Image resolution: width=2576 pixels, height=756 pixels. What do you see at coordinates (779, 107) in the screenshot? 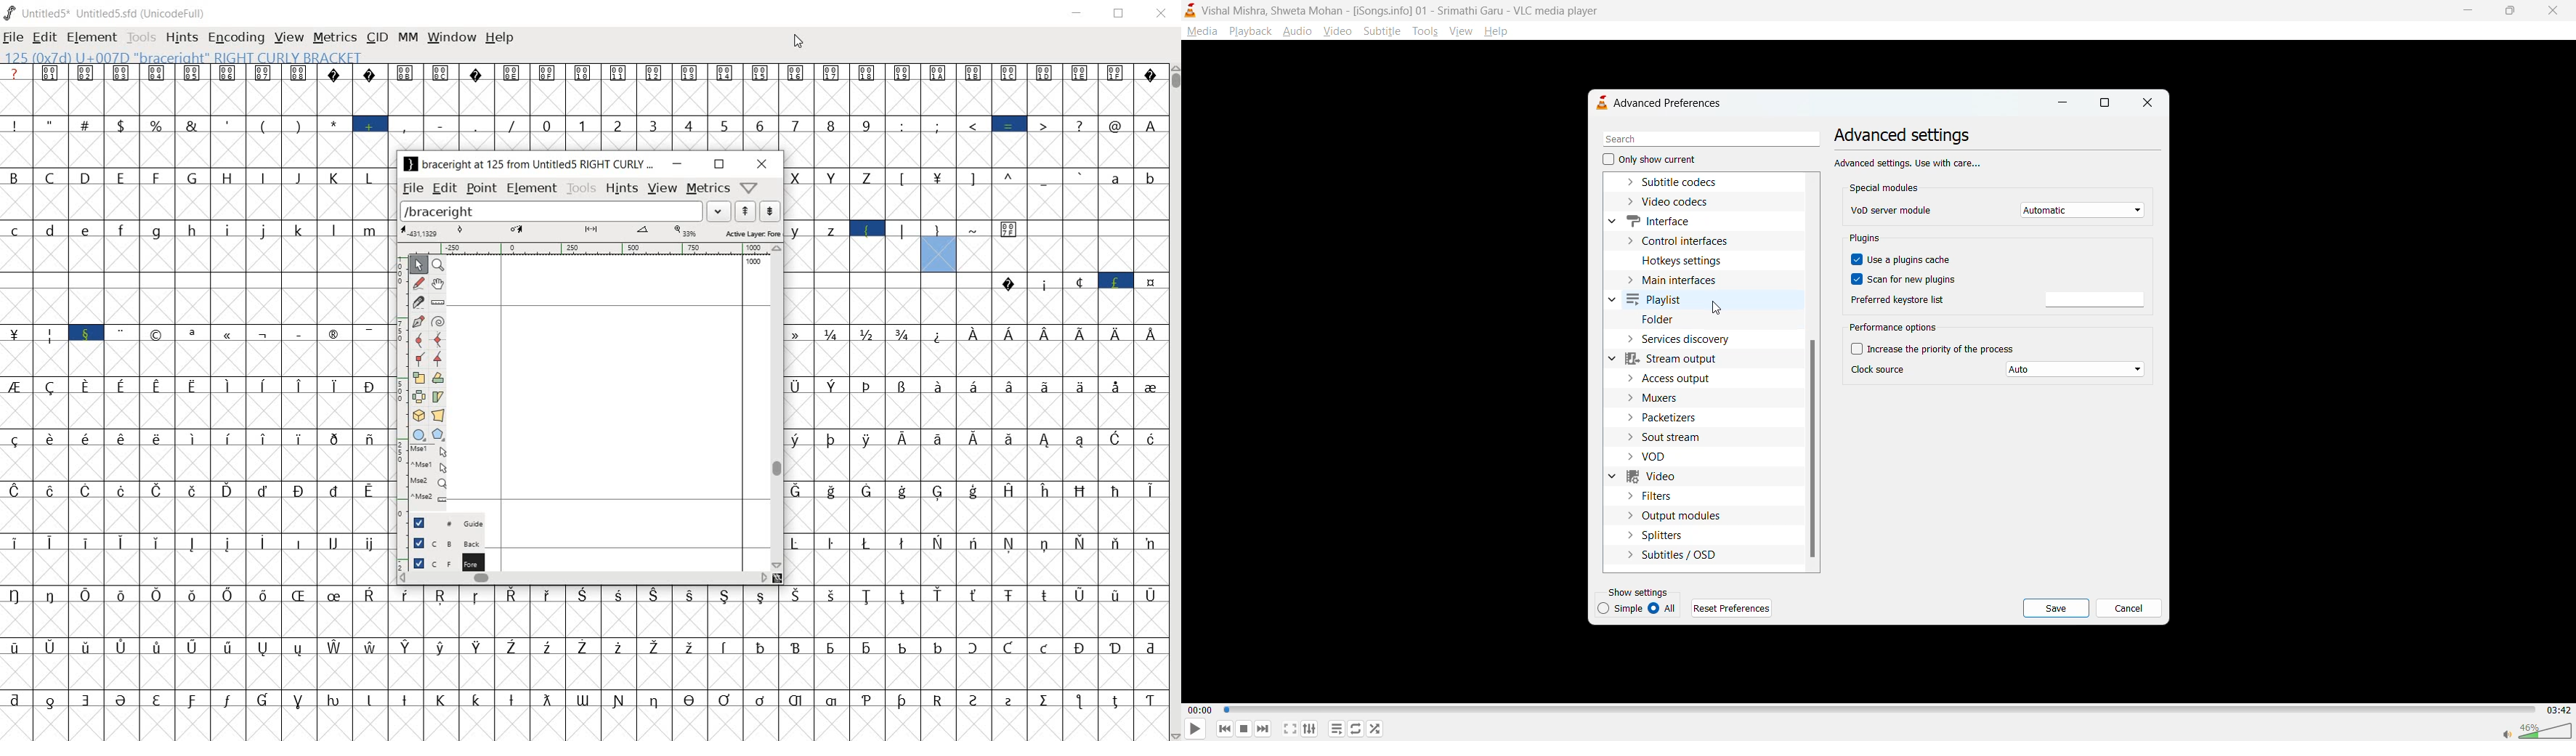
I see `glyph characters` at bounding box center [779, 107].